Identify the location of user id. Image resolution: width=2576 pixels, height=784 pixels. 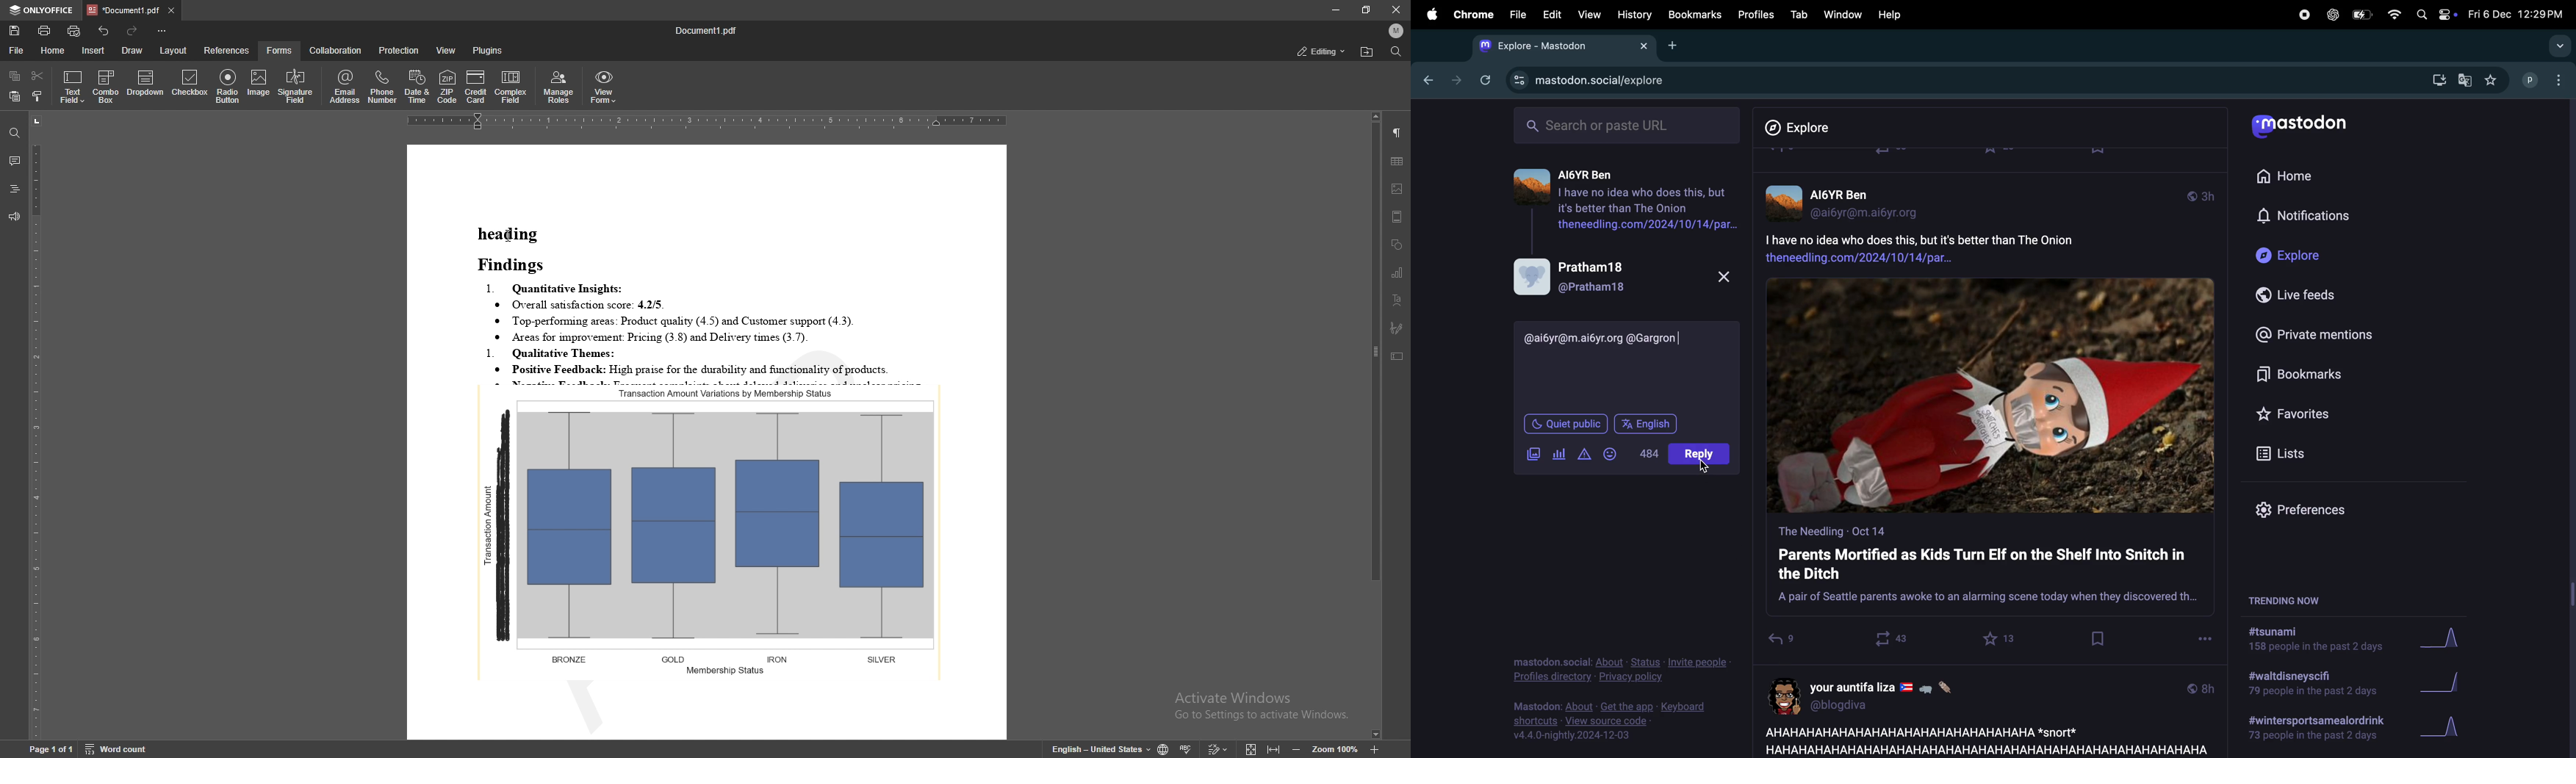
(1604, 337).